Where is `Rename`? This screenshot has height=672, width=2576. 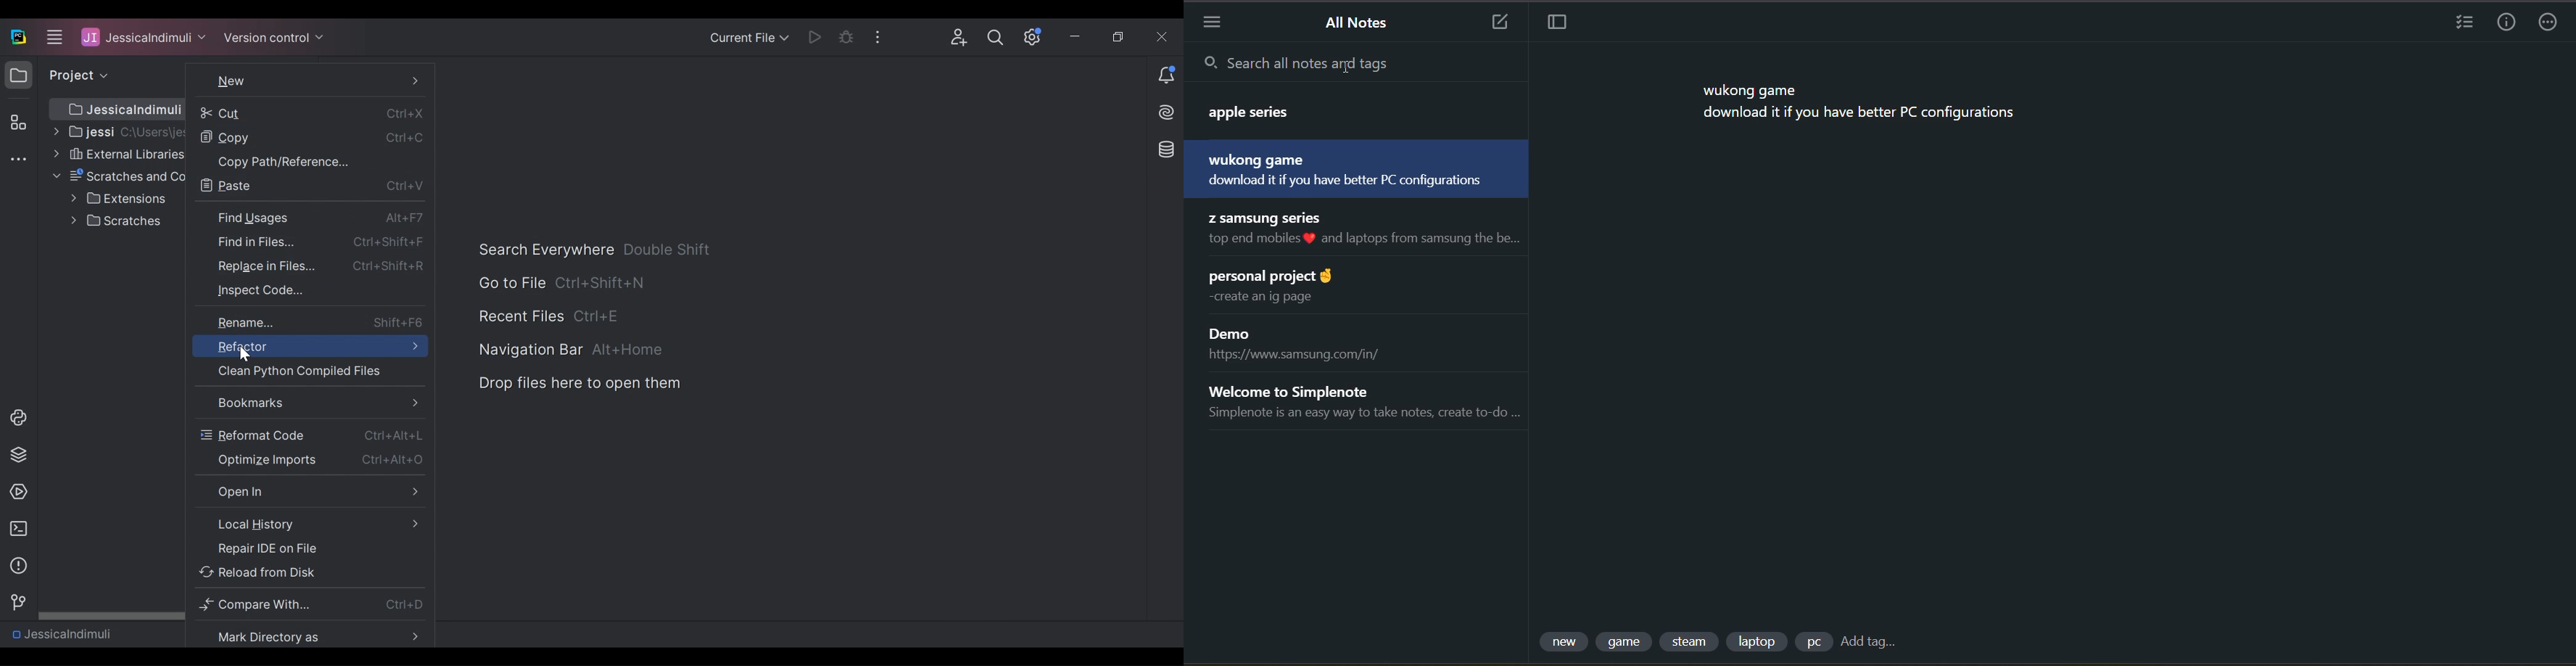
Rename is located at coordinates (311, 322).